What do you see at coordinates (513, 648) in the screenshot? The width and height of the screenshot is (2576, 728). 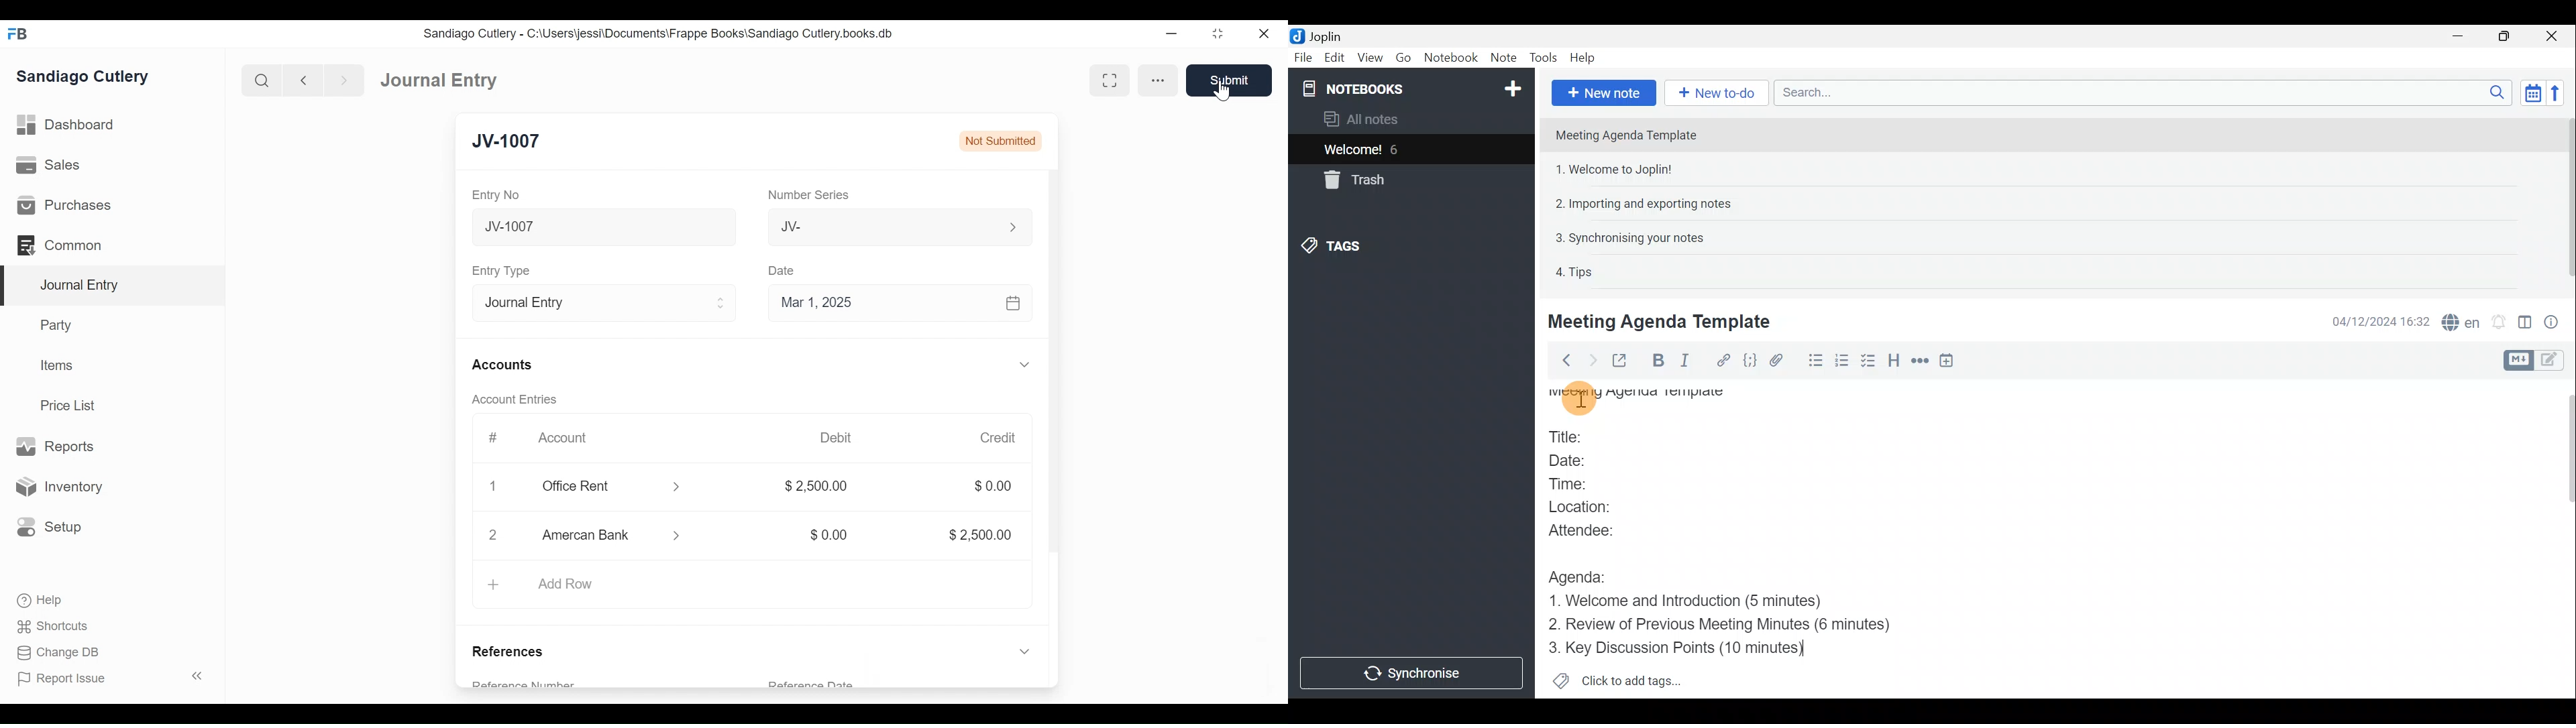 I see `References` at bounding box center [513, 648].